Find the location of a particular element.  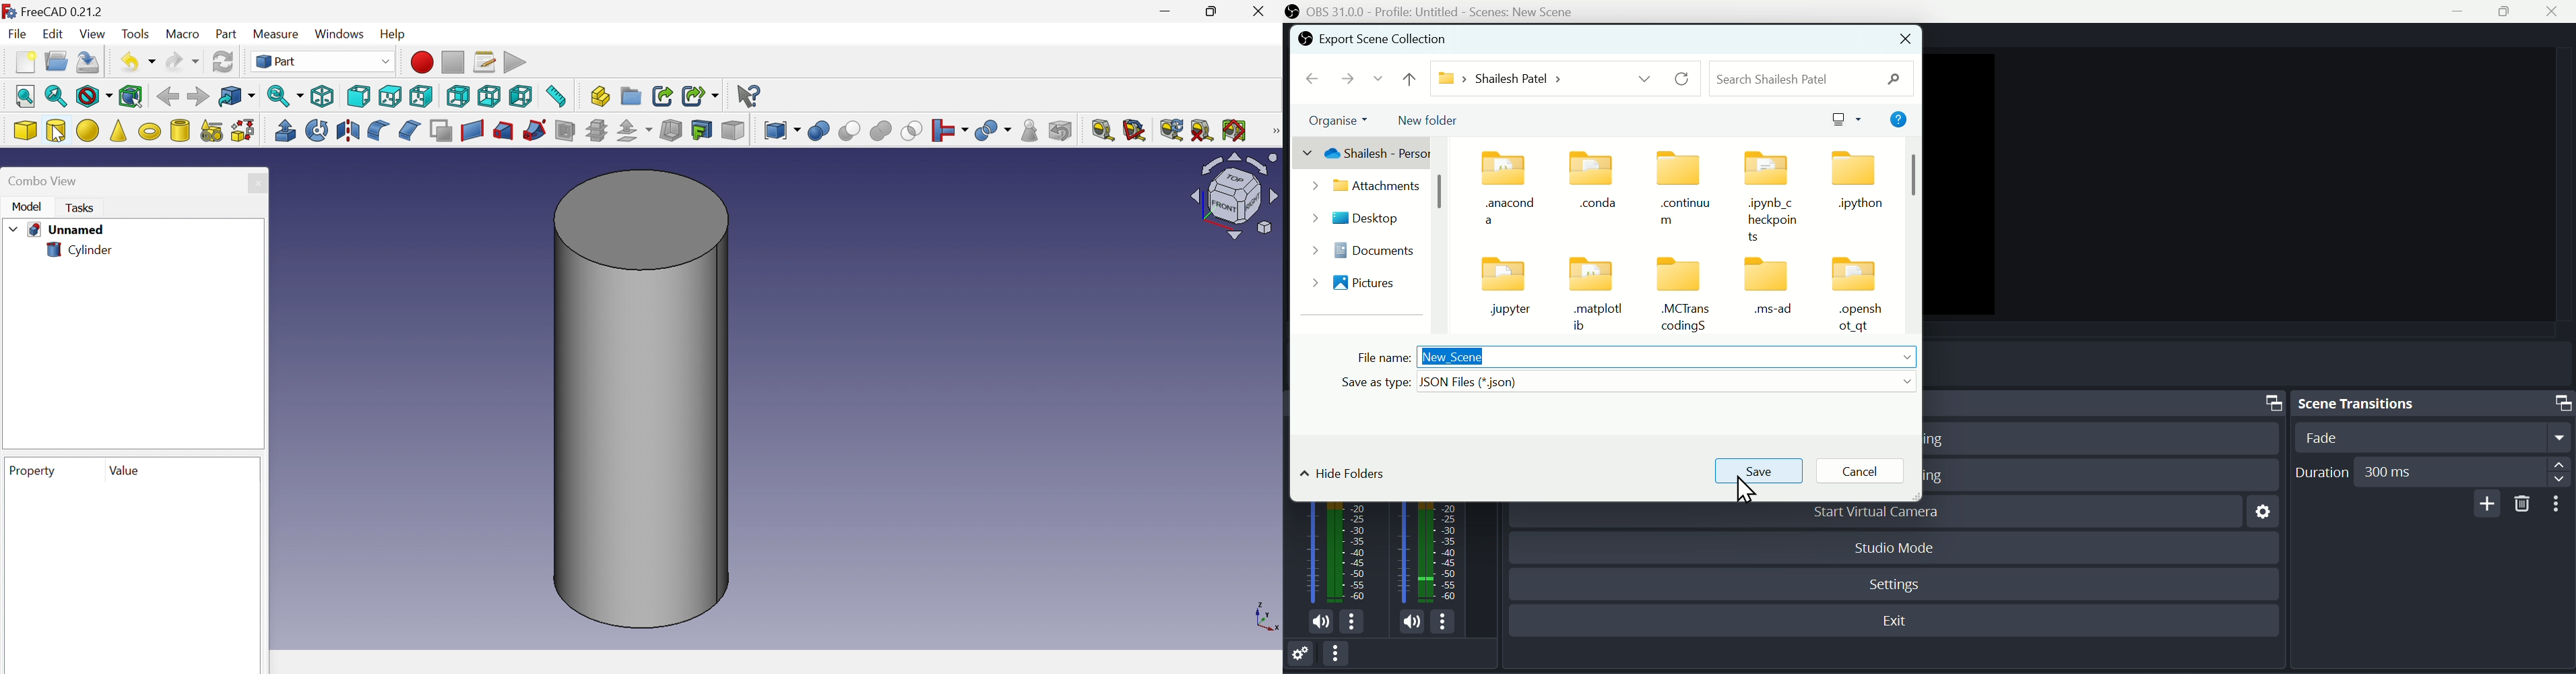

Fillet is located at coordinates (378, 130).